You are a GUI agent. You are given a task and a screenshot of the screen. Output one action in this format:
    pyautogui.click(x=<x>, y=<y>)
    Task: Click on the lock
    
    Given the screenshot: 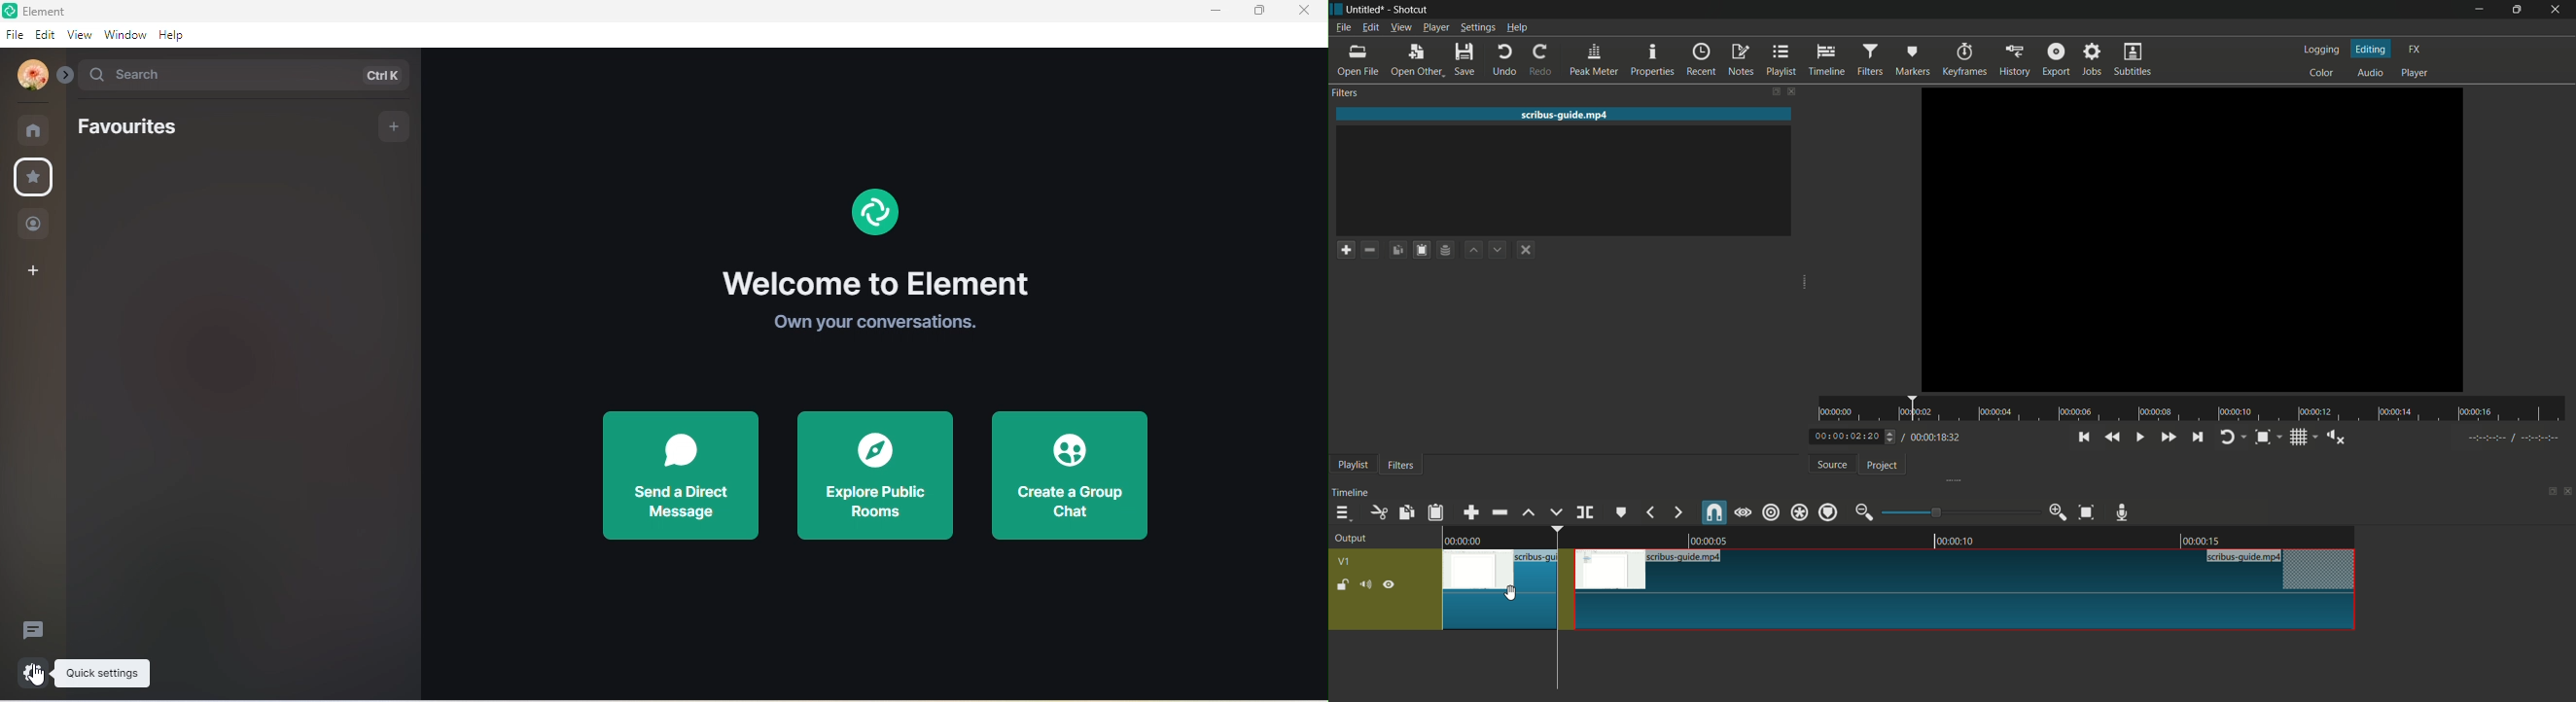 What is the action you would take?
    pyautogui.click(x=1342, y=586)
    